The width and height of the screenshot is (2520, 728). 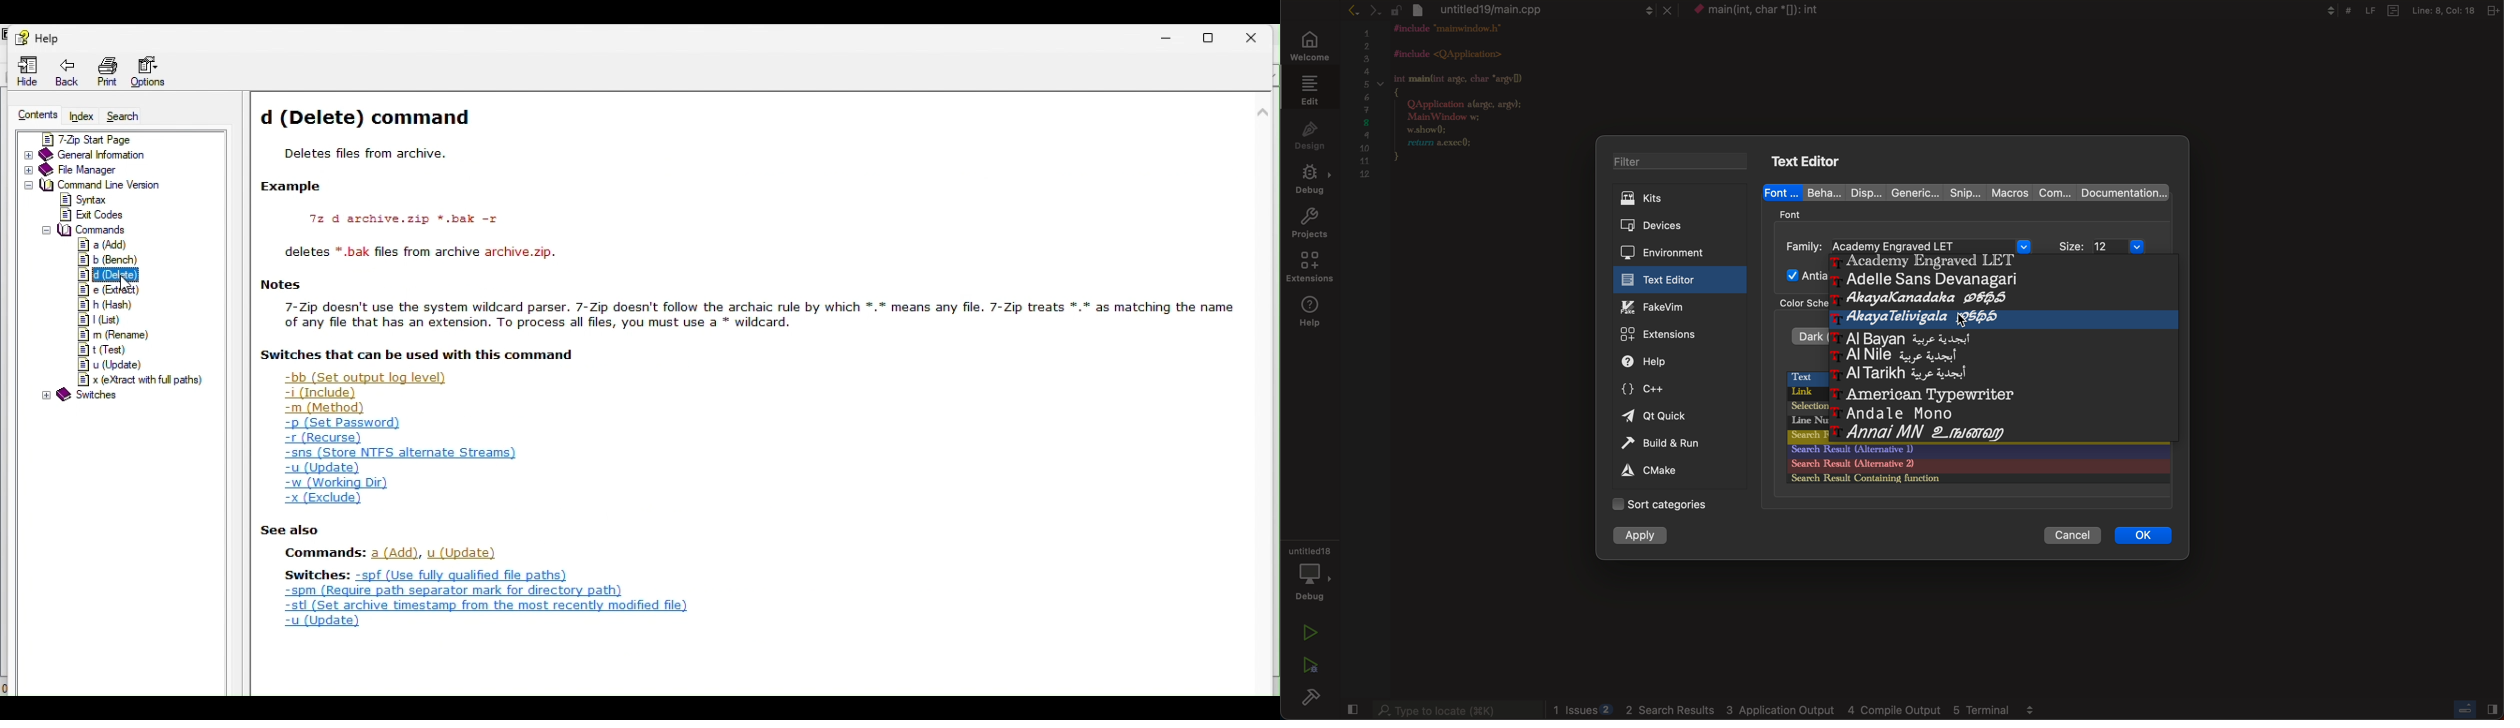 What do you see at coordinates (483, 604) in the screenshot?
I see `stl` at bounding box center [483, 604].